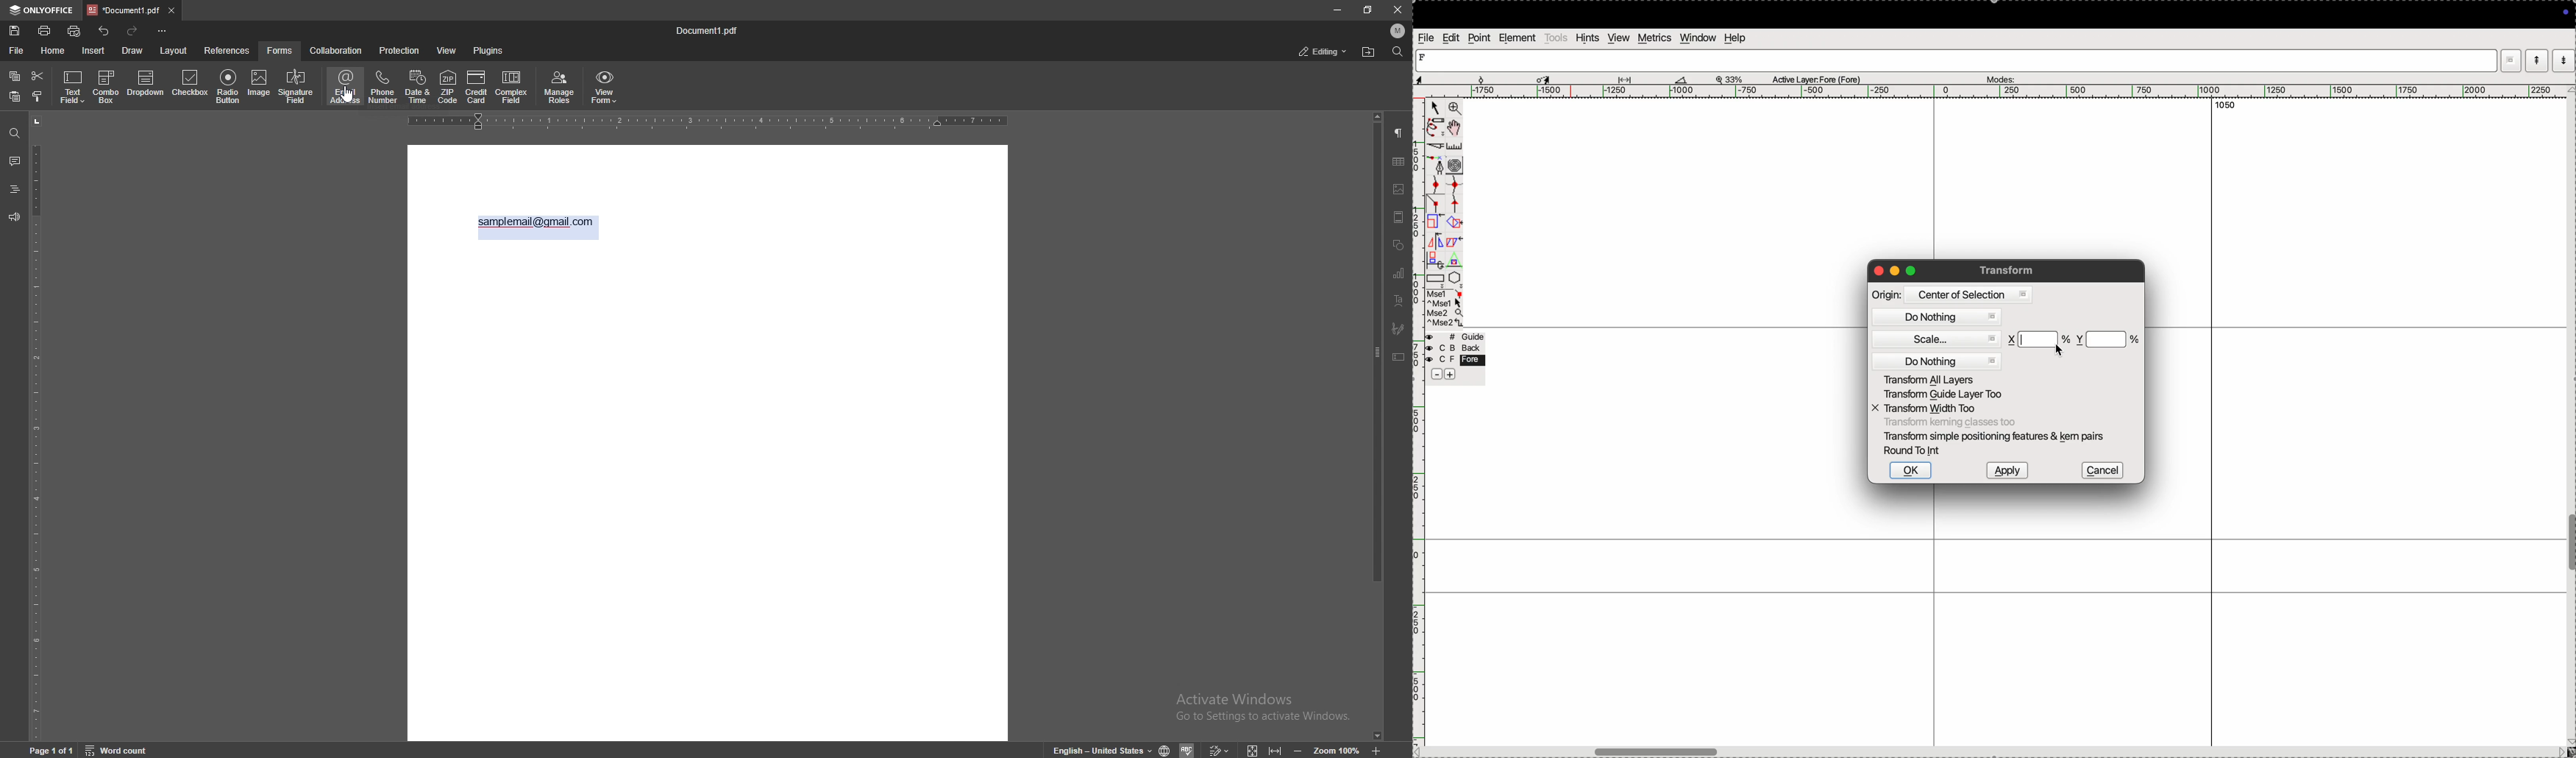  I want to click on insert, so click(93, 51).